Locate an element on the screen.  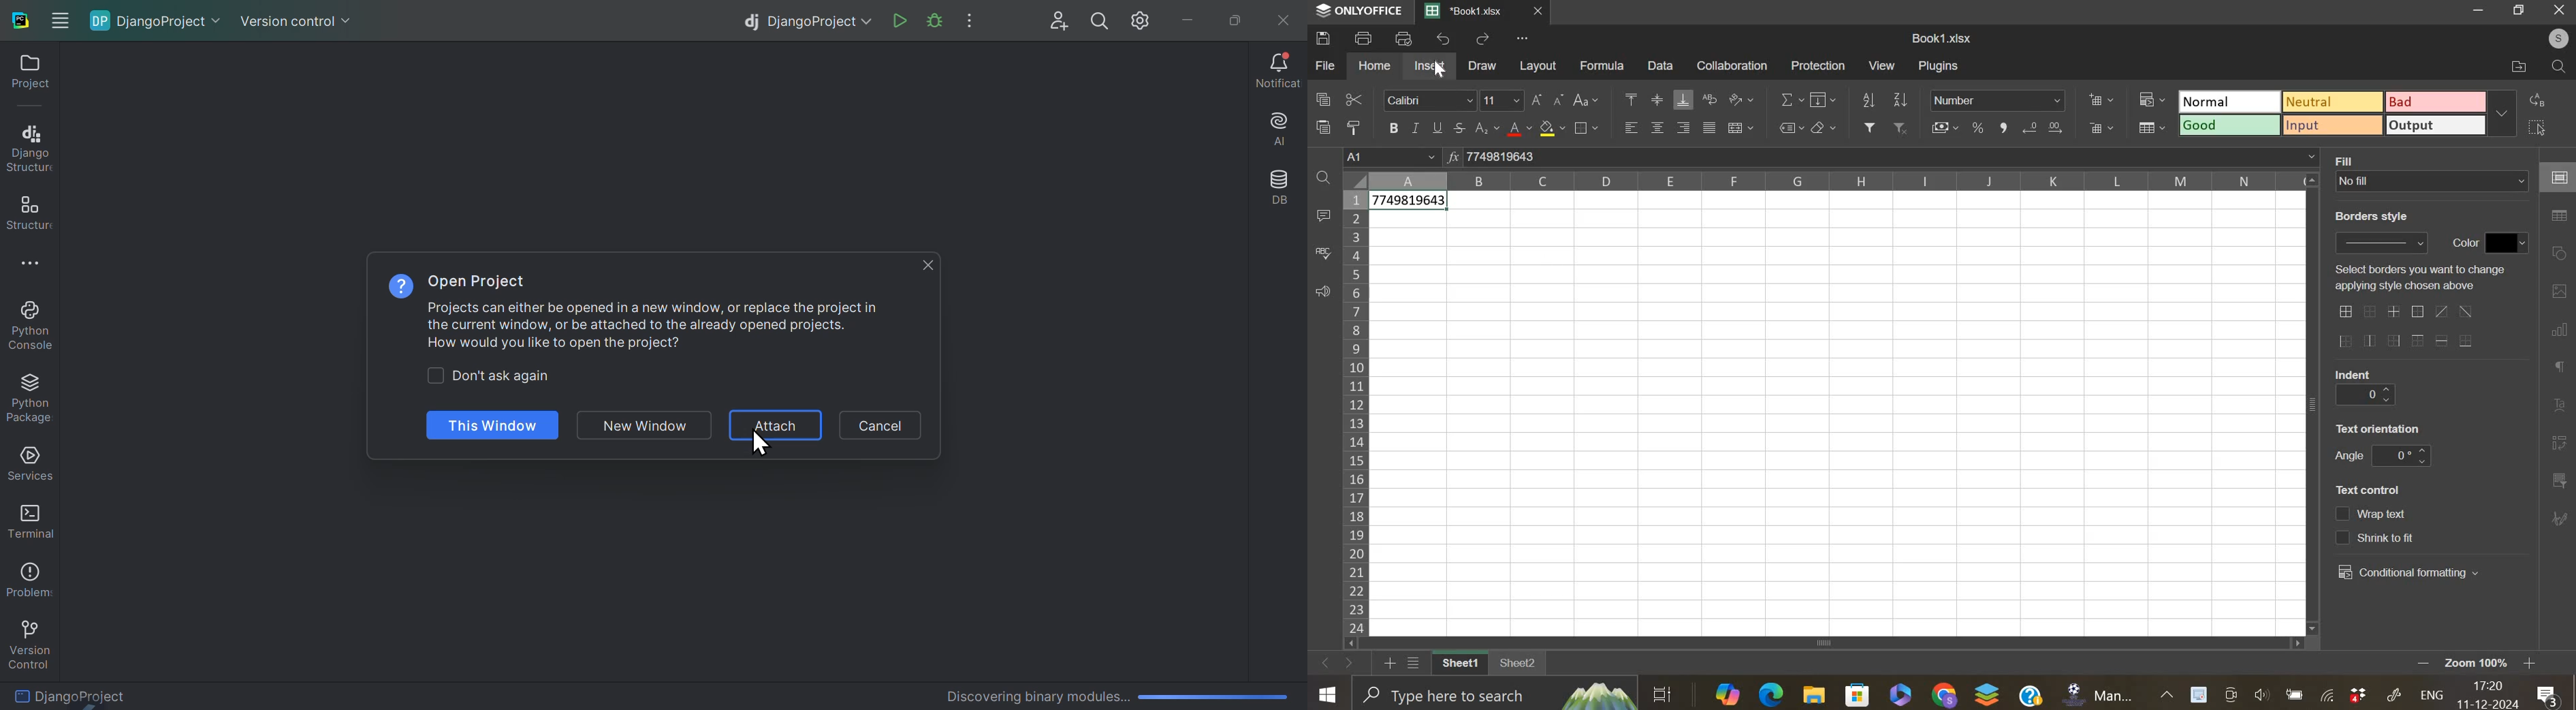
Settings is located at coordinates (1143, 21).